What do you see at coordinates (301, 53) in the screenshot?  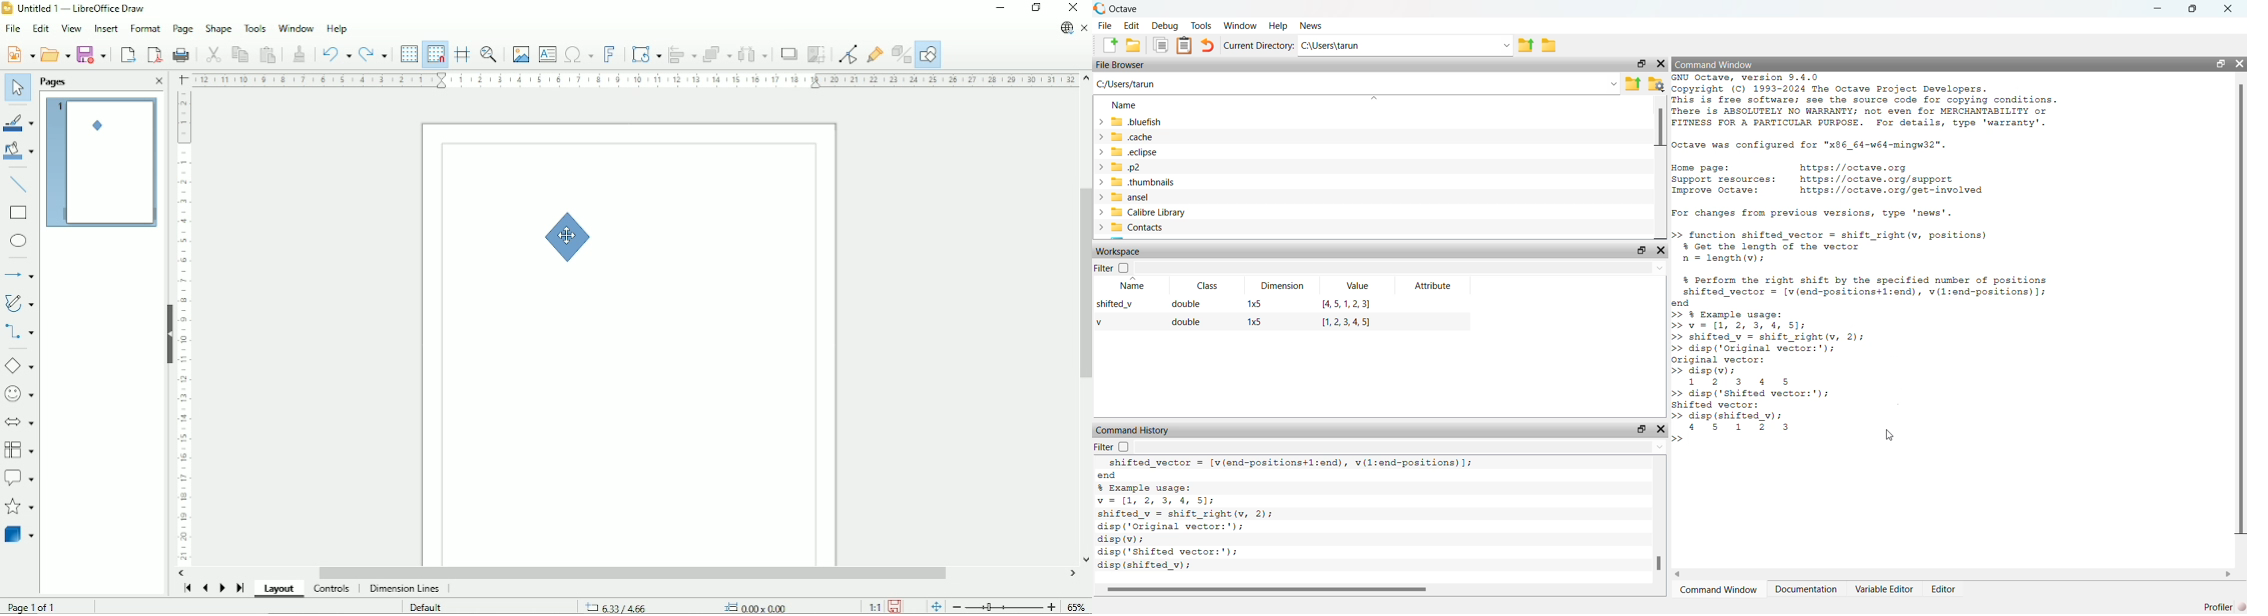 I see `Clone formatting` at bounding box center [301, 53].